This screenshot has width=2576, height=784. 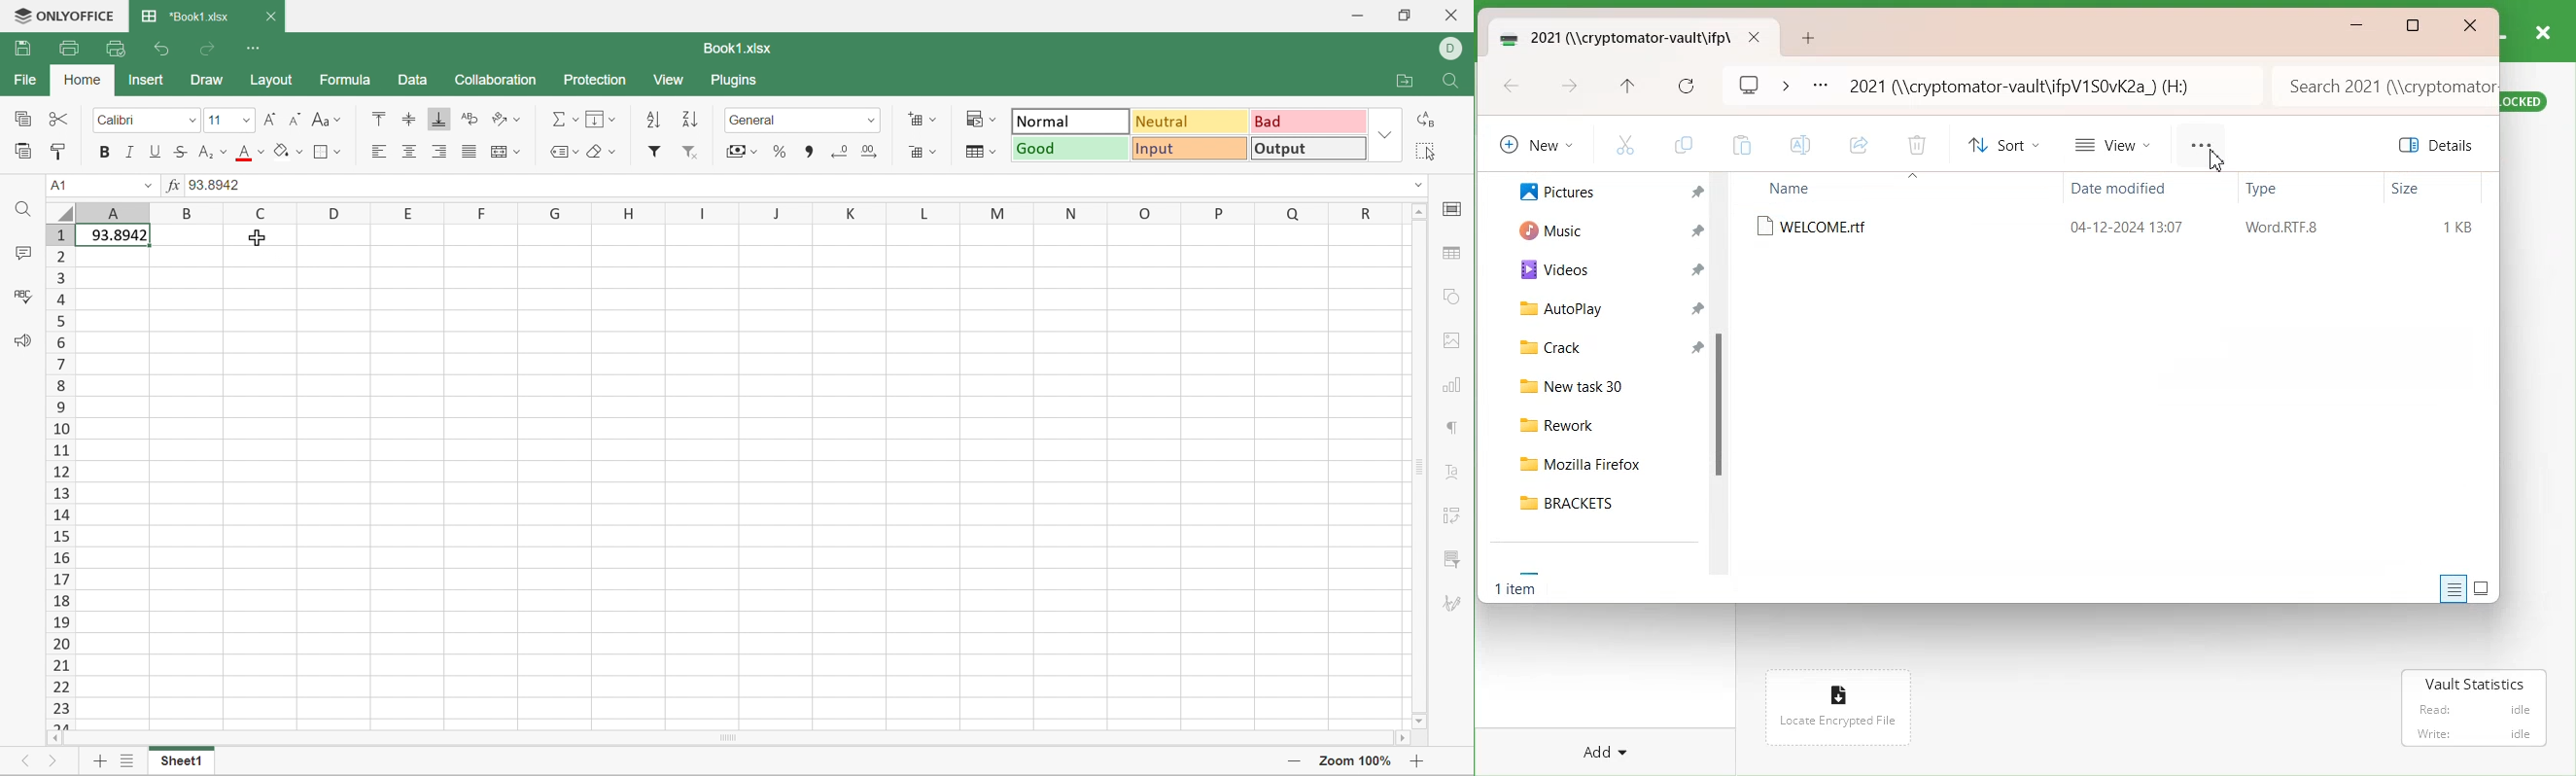 I want to click on Bold, so click(x=106, y=152).